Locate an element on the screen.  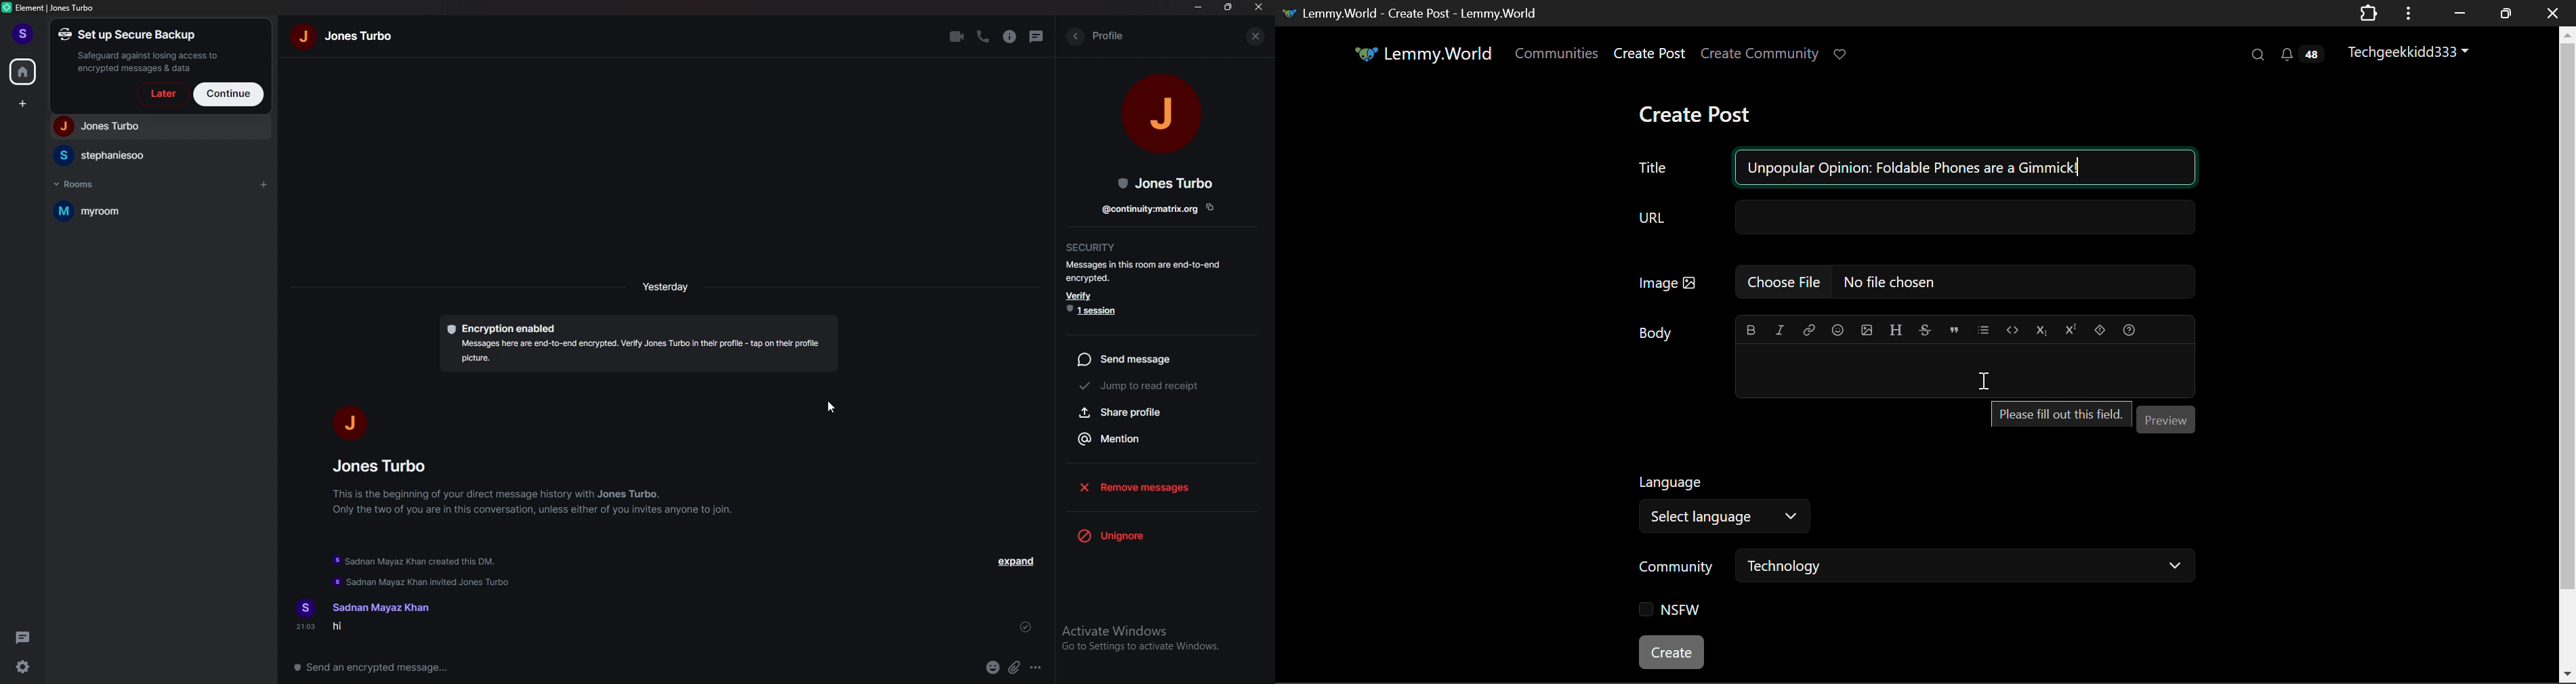
share profile is located at coordinates (1158, 412).